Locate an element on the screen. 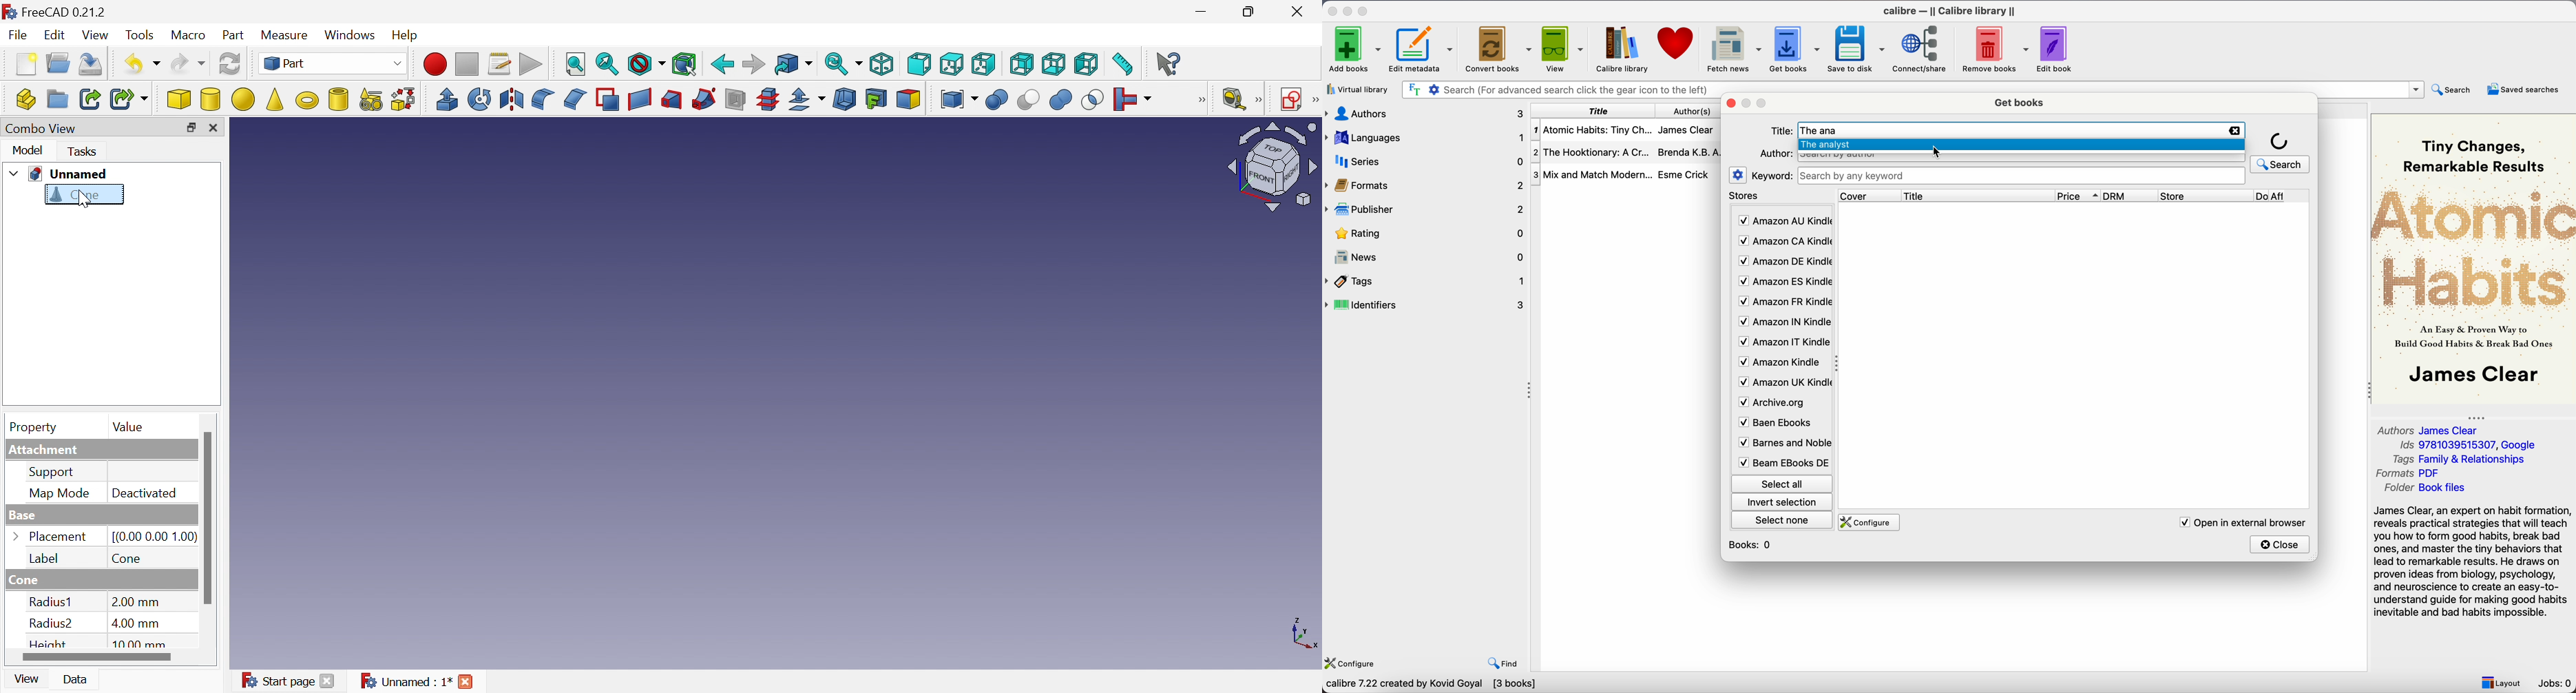 The width and height of the screenshot is (2576, 700). Bounding box is located at coordinates (684, 64).